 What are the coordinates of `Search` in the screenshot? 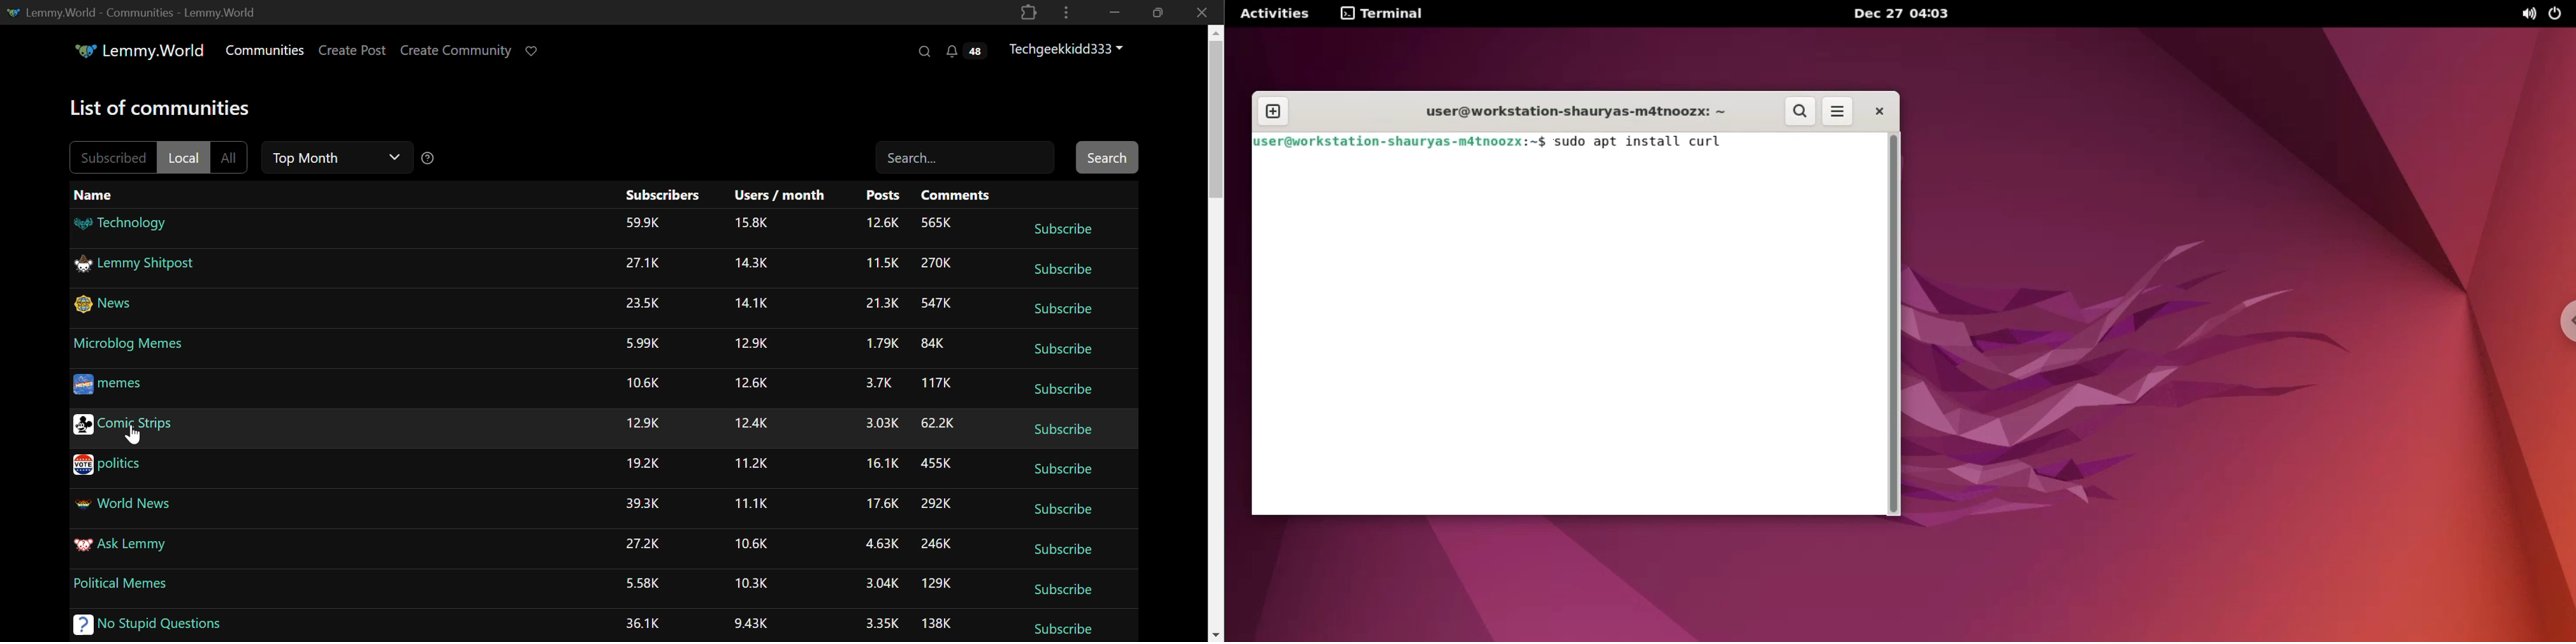 It's located at (969, 160).